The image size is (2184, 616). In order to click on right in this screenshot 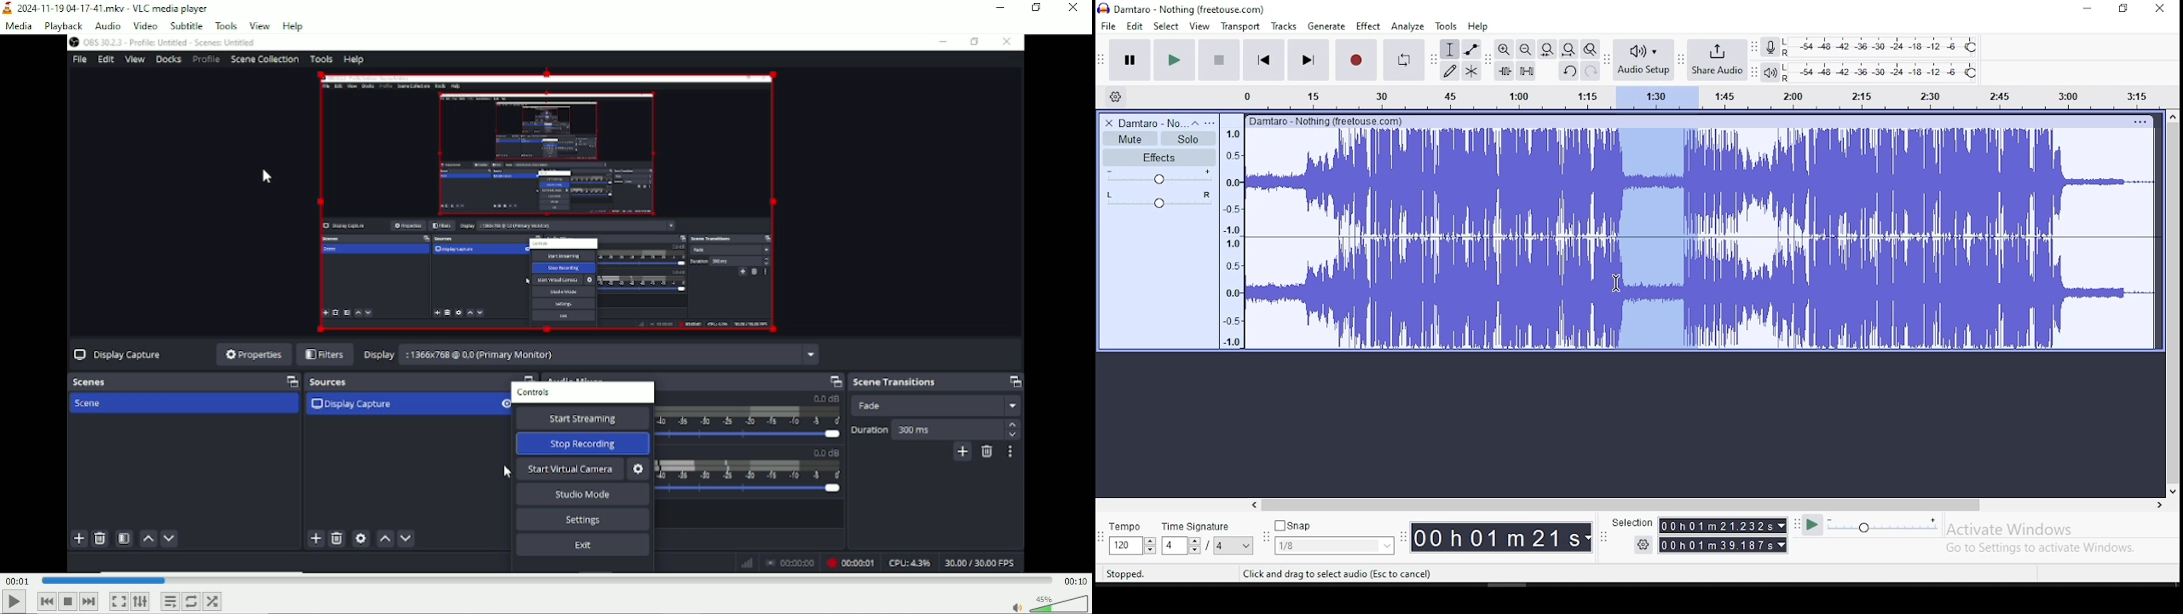, I will do `click(2159, 505)`.